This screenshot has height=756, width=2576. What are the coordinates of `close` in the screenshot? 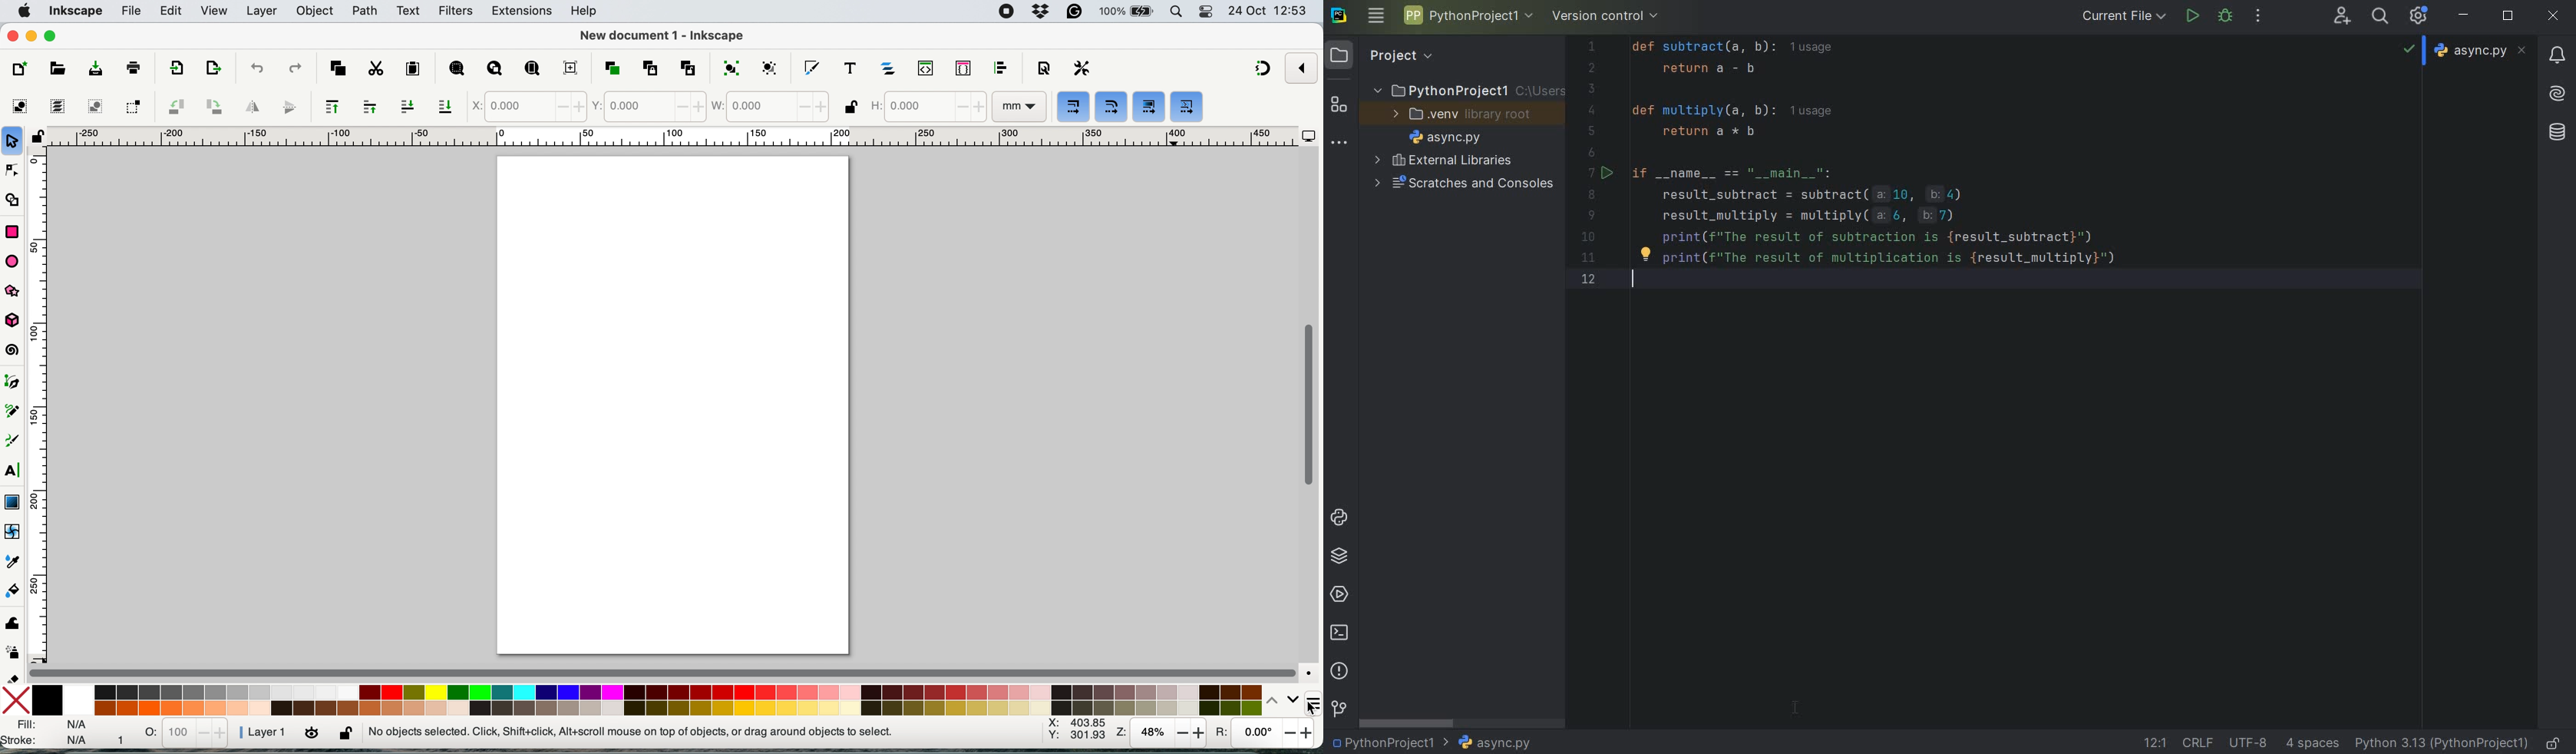 It's located at (14, 37).